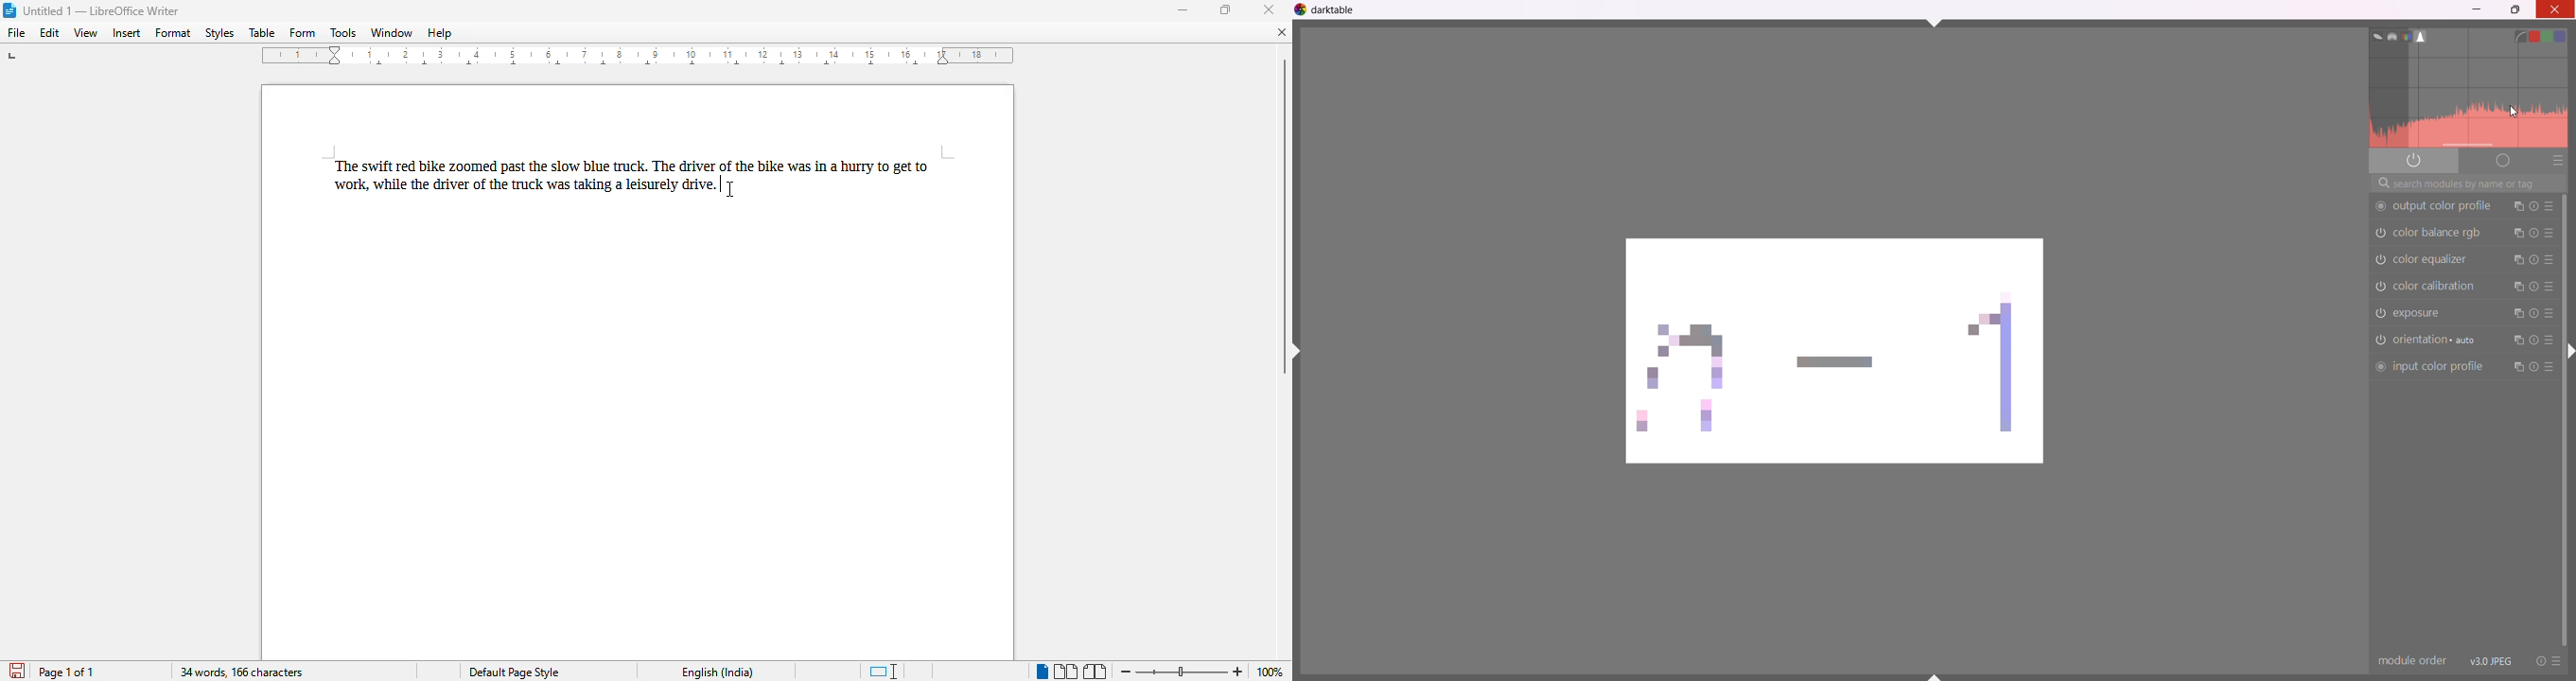 The image size is (2576, 700). What do you see at coordinates (1269, 9) in the screenshot?
I see `close` at bounding box center [1269, 9].